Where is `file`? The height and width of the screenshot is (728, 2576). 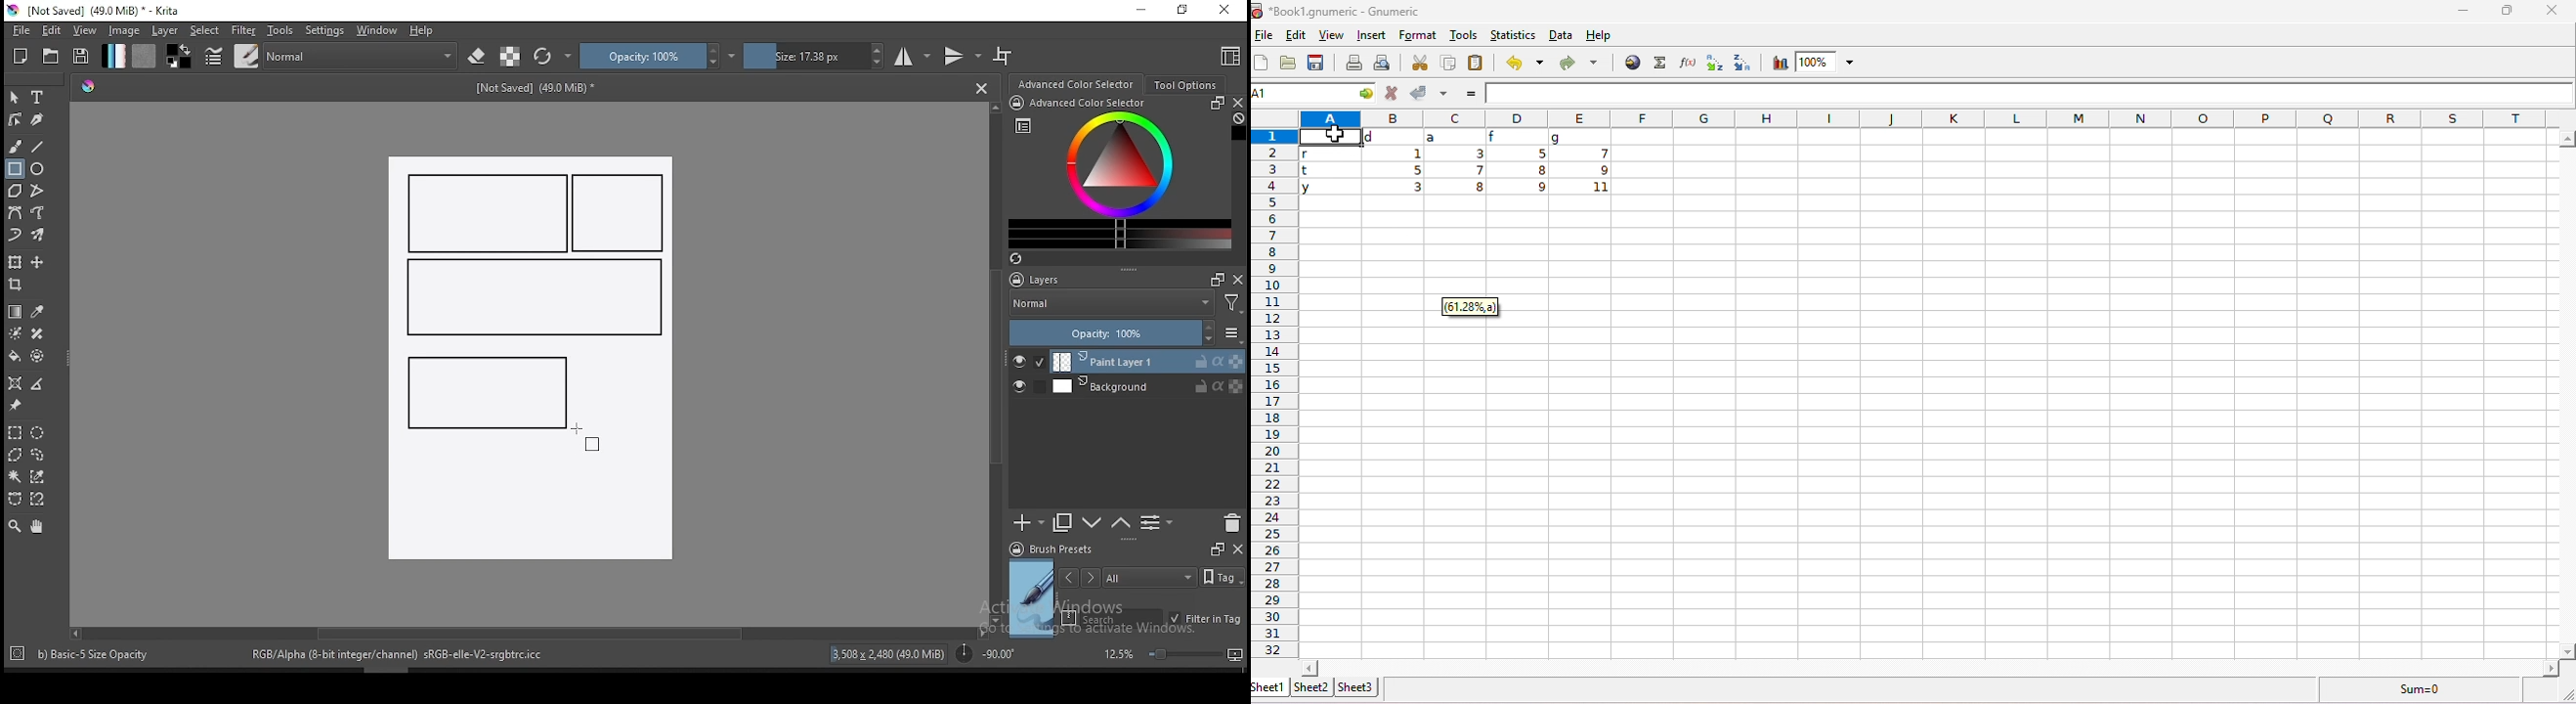
file is located at coordinates (1265, 36).